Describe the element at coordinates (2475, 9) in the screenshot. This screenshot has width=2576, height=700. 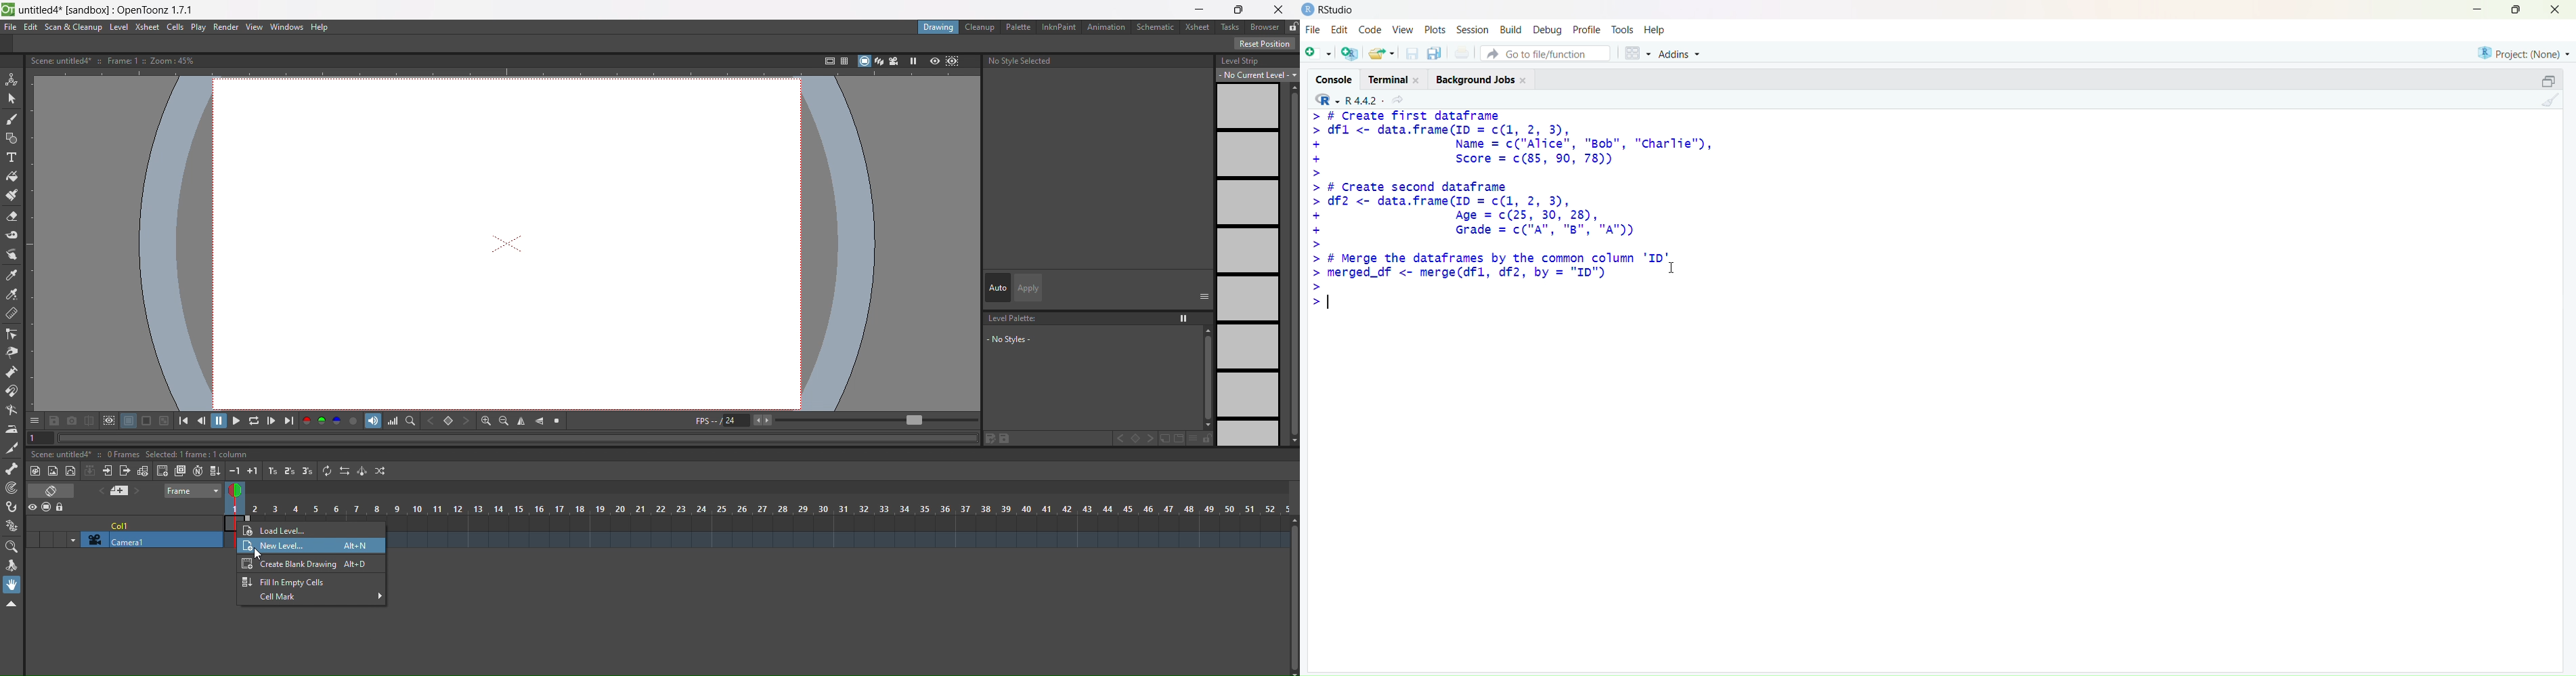
I see `minimize` at that location.